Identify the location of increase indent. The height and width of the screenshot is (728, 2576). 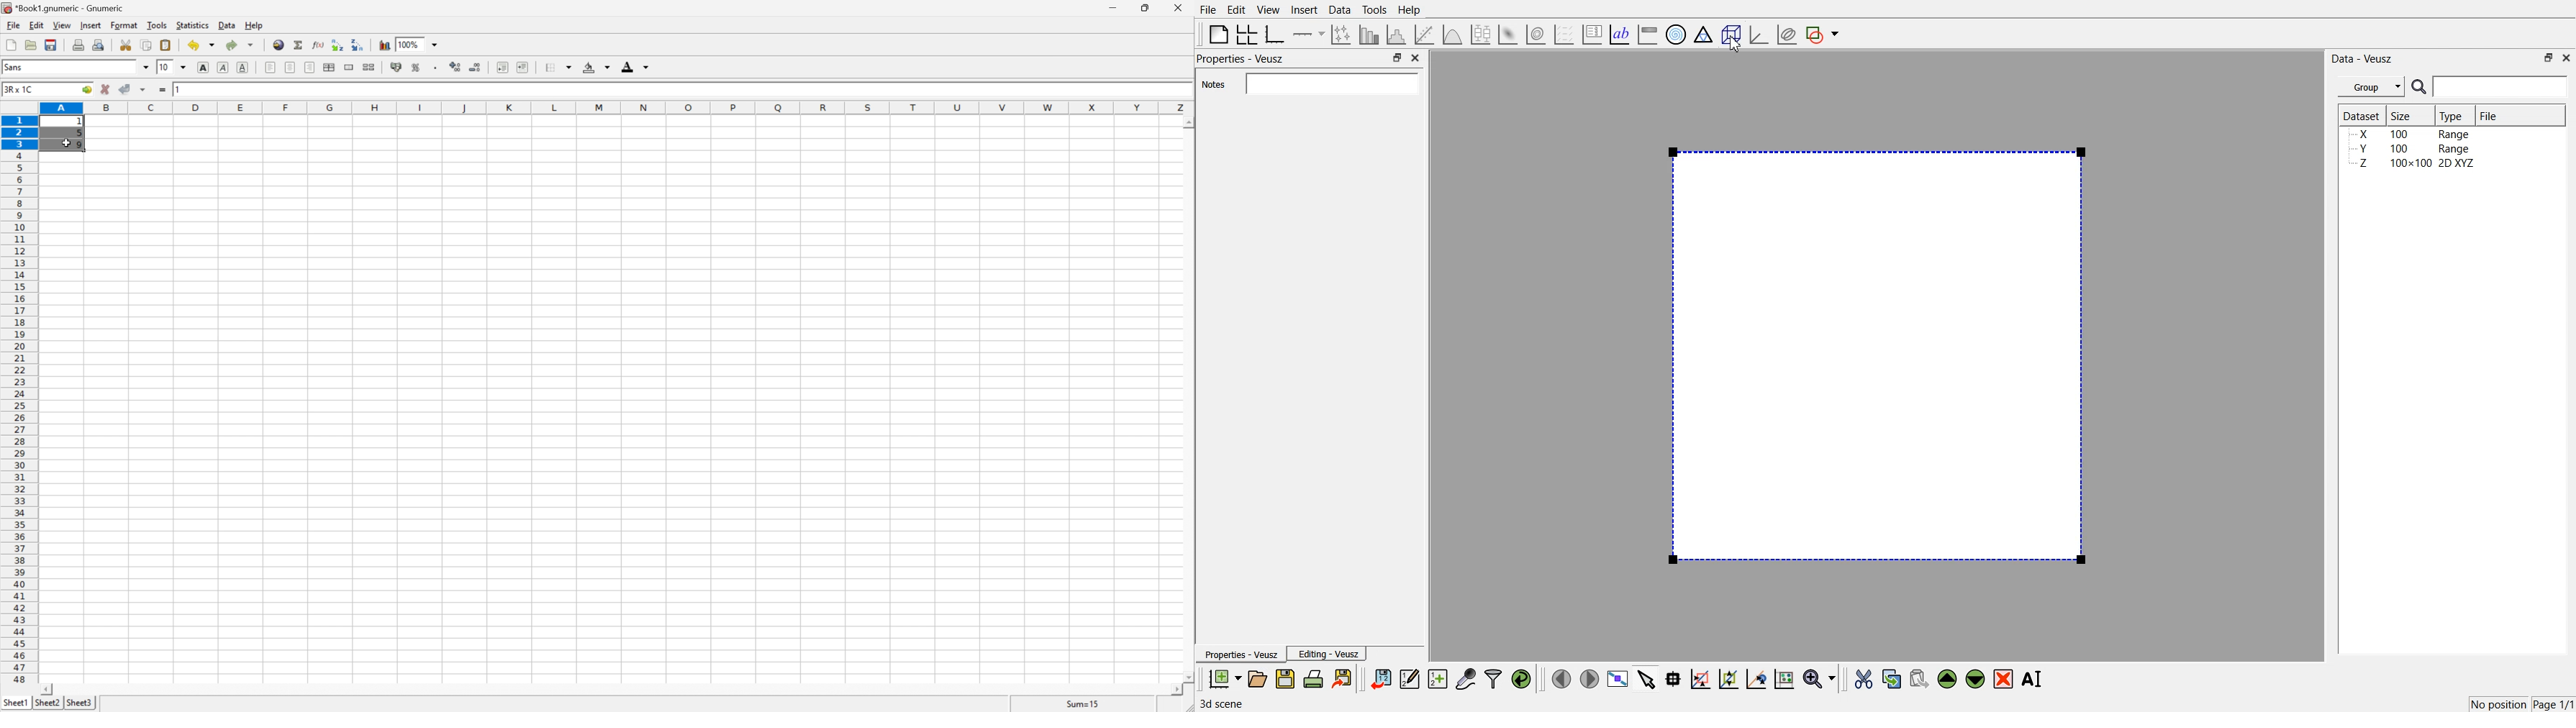
(524, 67).